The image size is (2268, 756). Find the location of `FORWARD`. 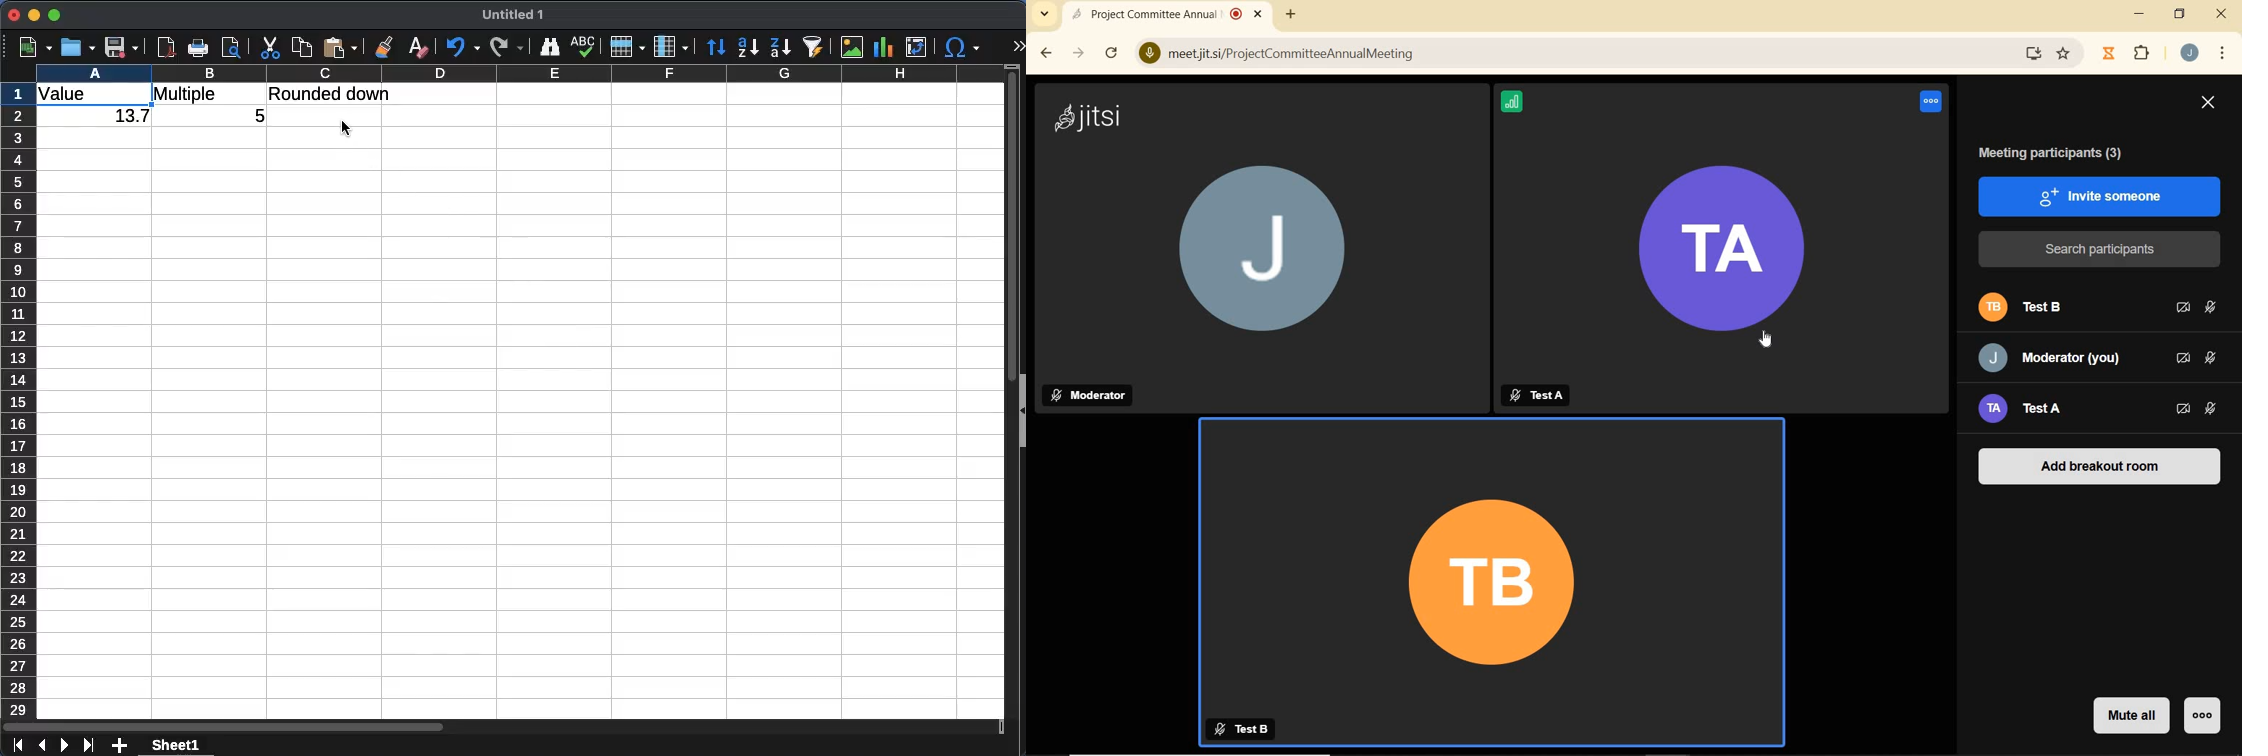

FORWARD is located at coordinates (1078, 55).